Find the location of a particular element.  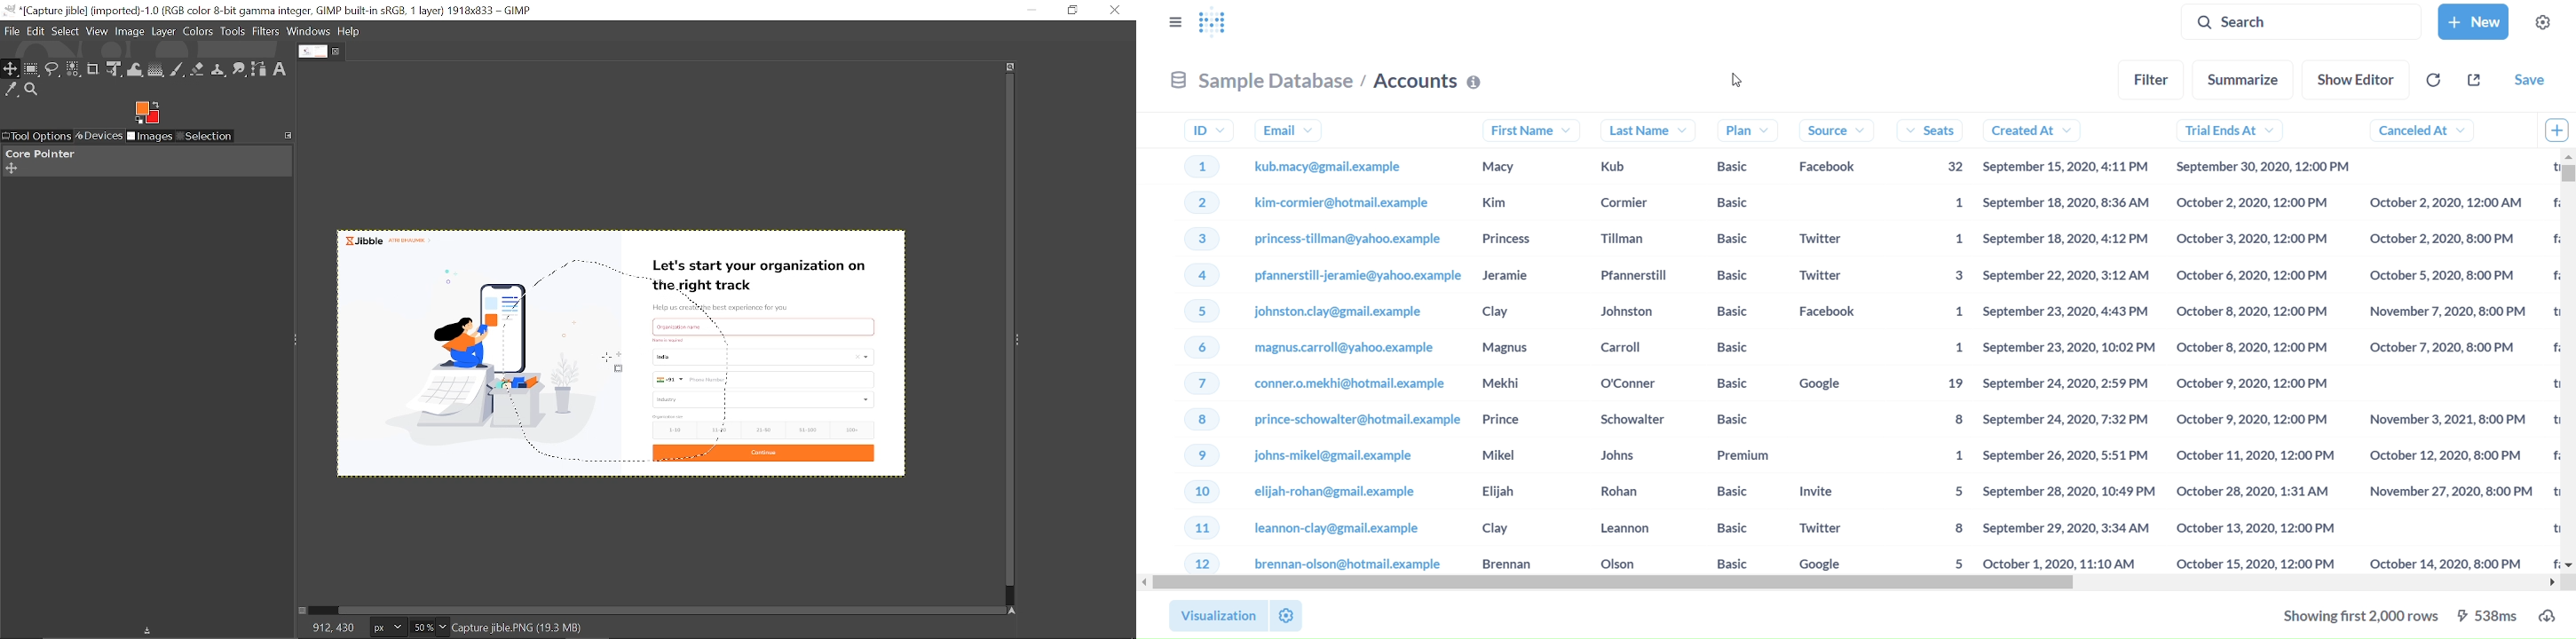

settings is located at coordinates (1285, 615).